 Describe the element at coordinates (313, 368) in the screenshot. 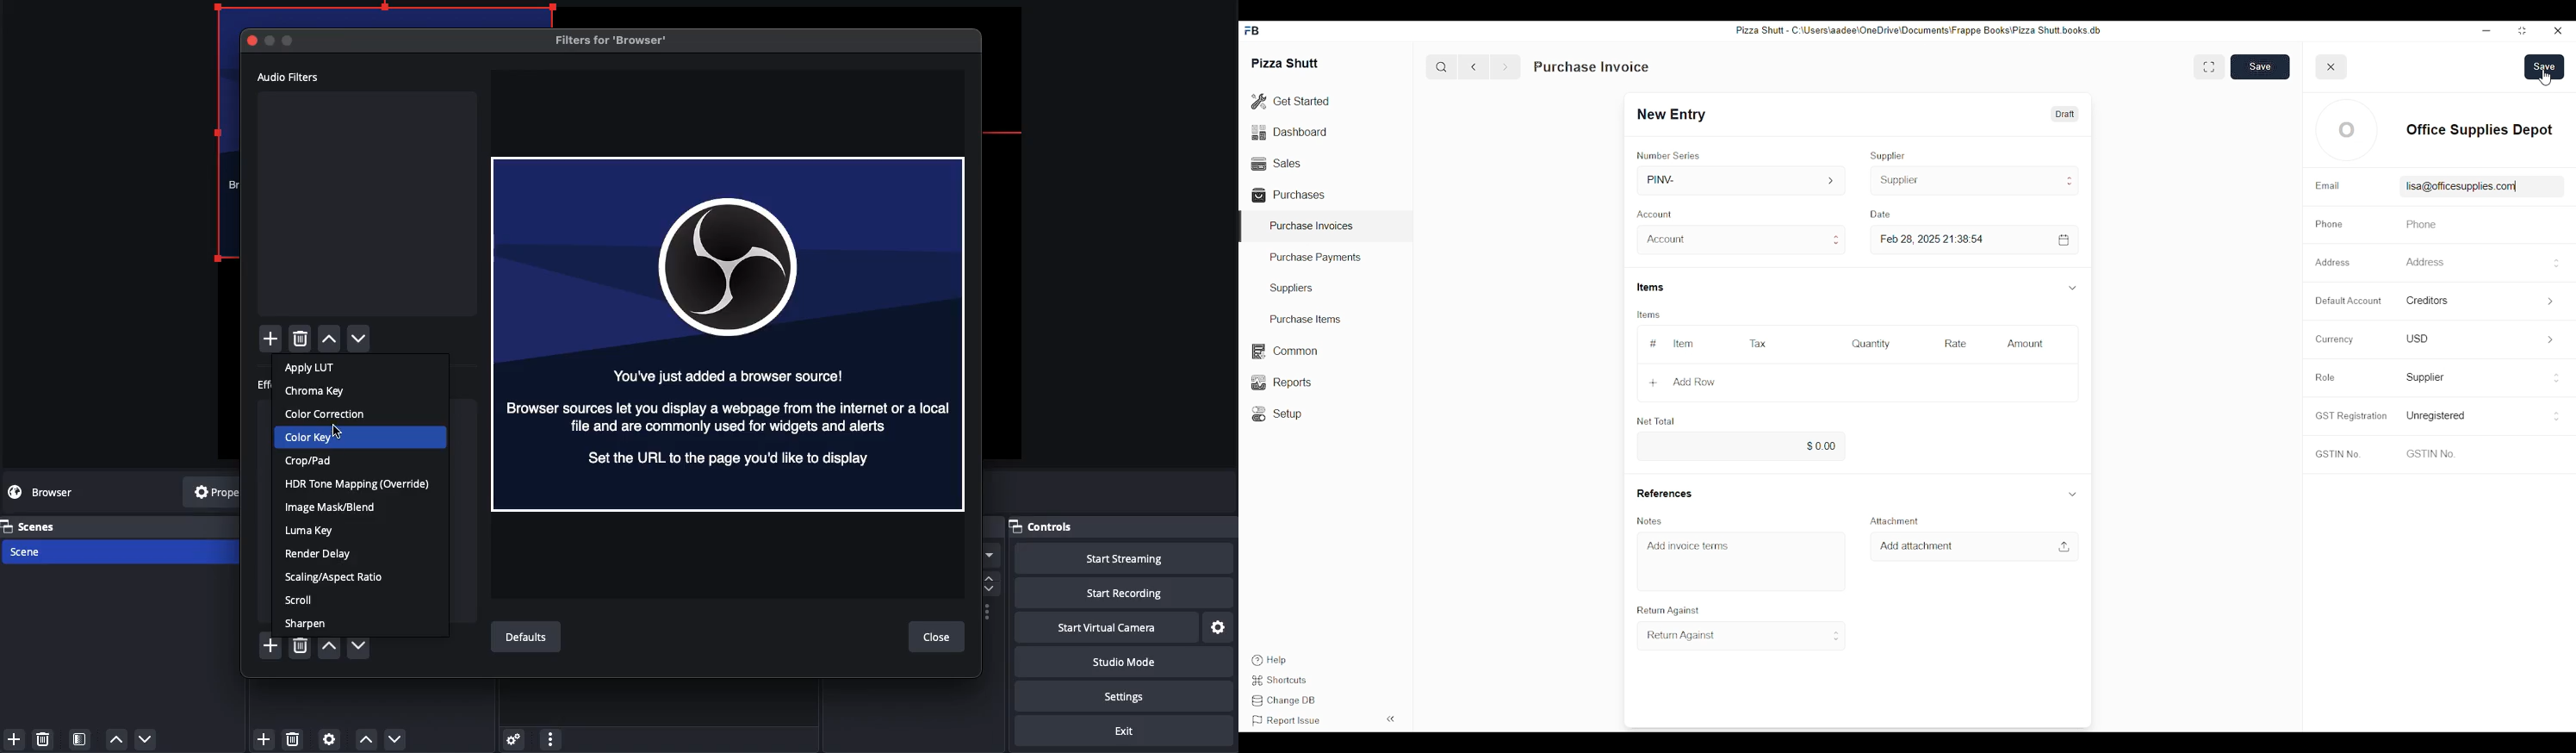

I see `Apply LUT` at that location.